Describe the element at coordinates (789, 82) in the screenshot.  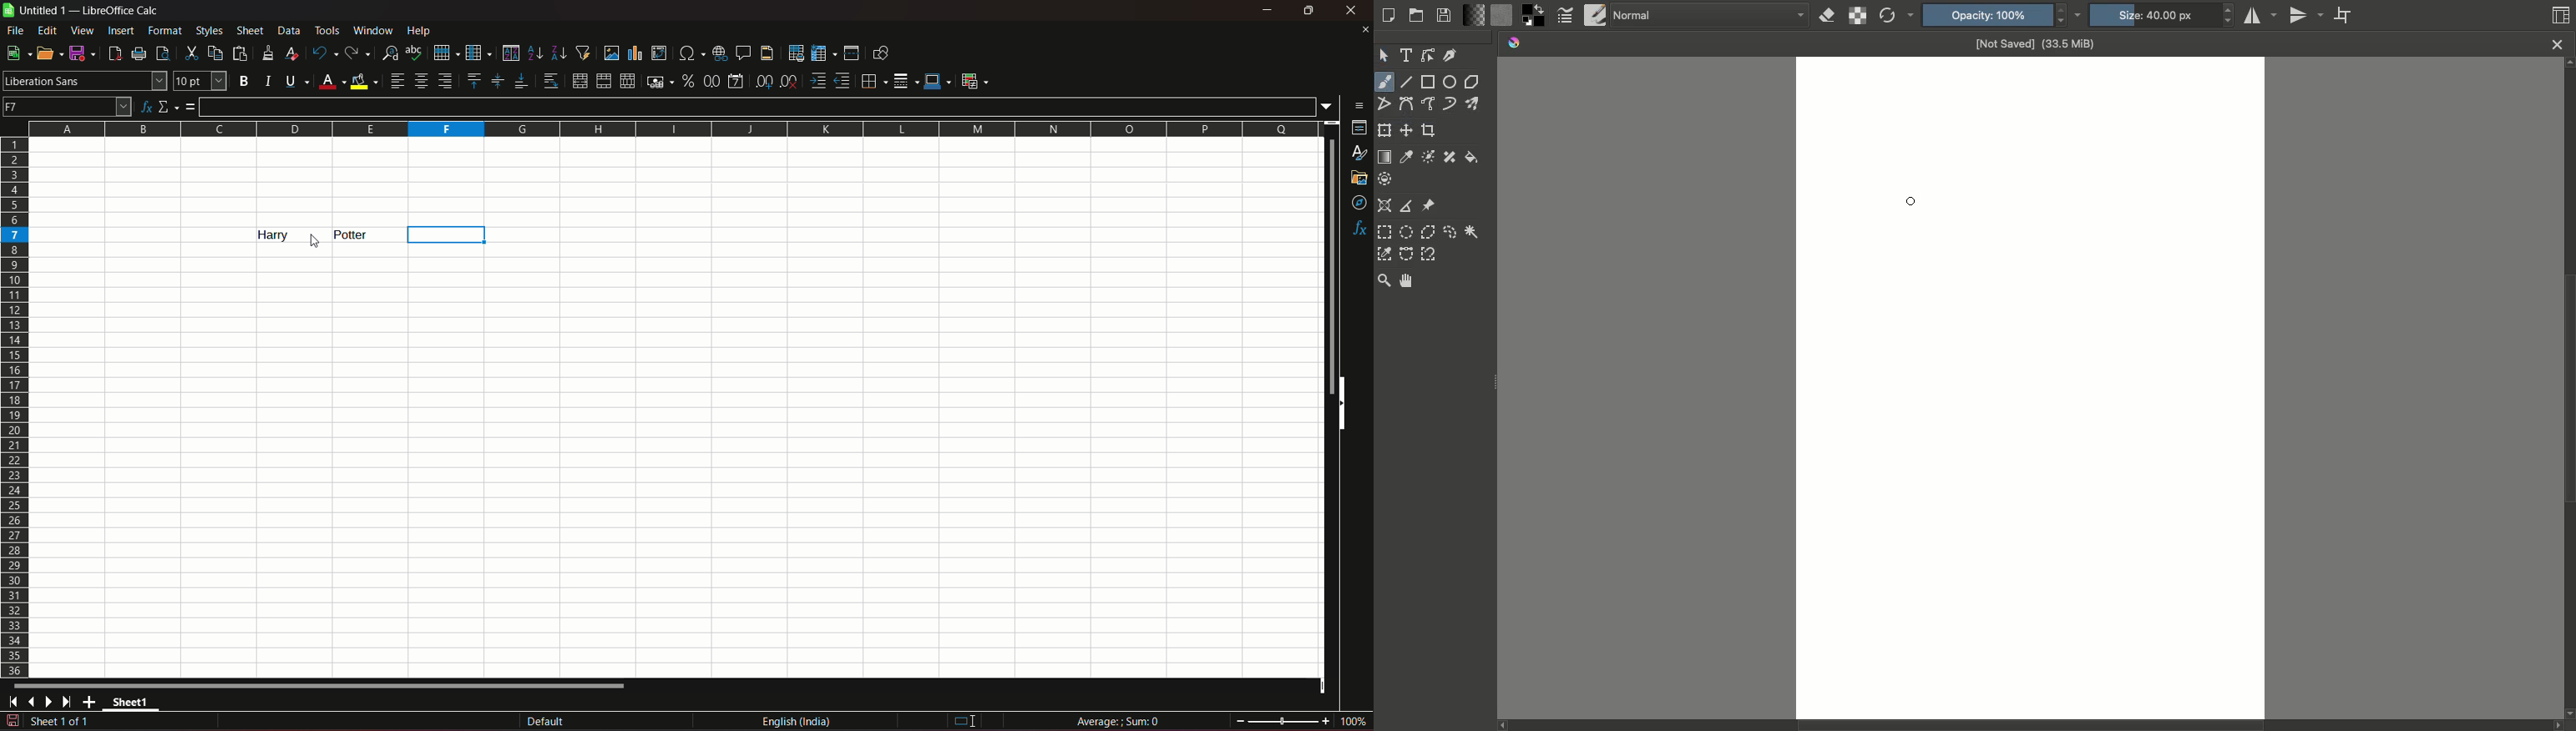
I see `delete decimal place` at that location.